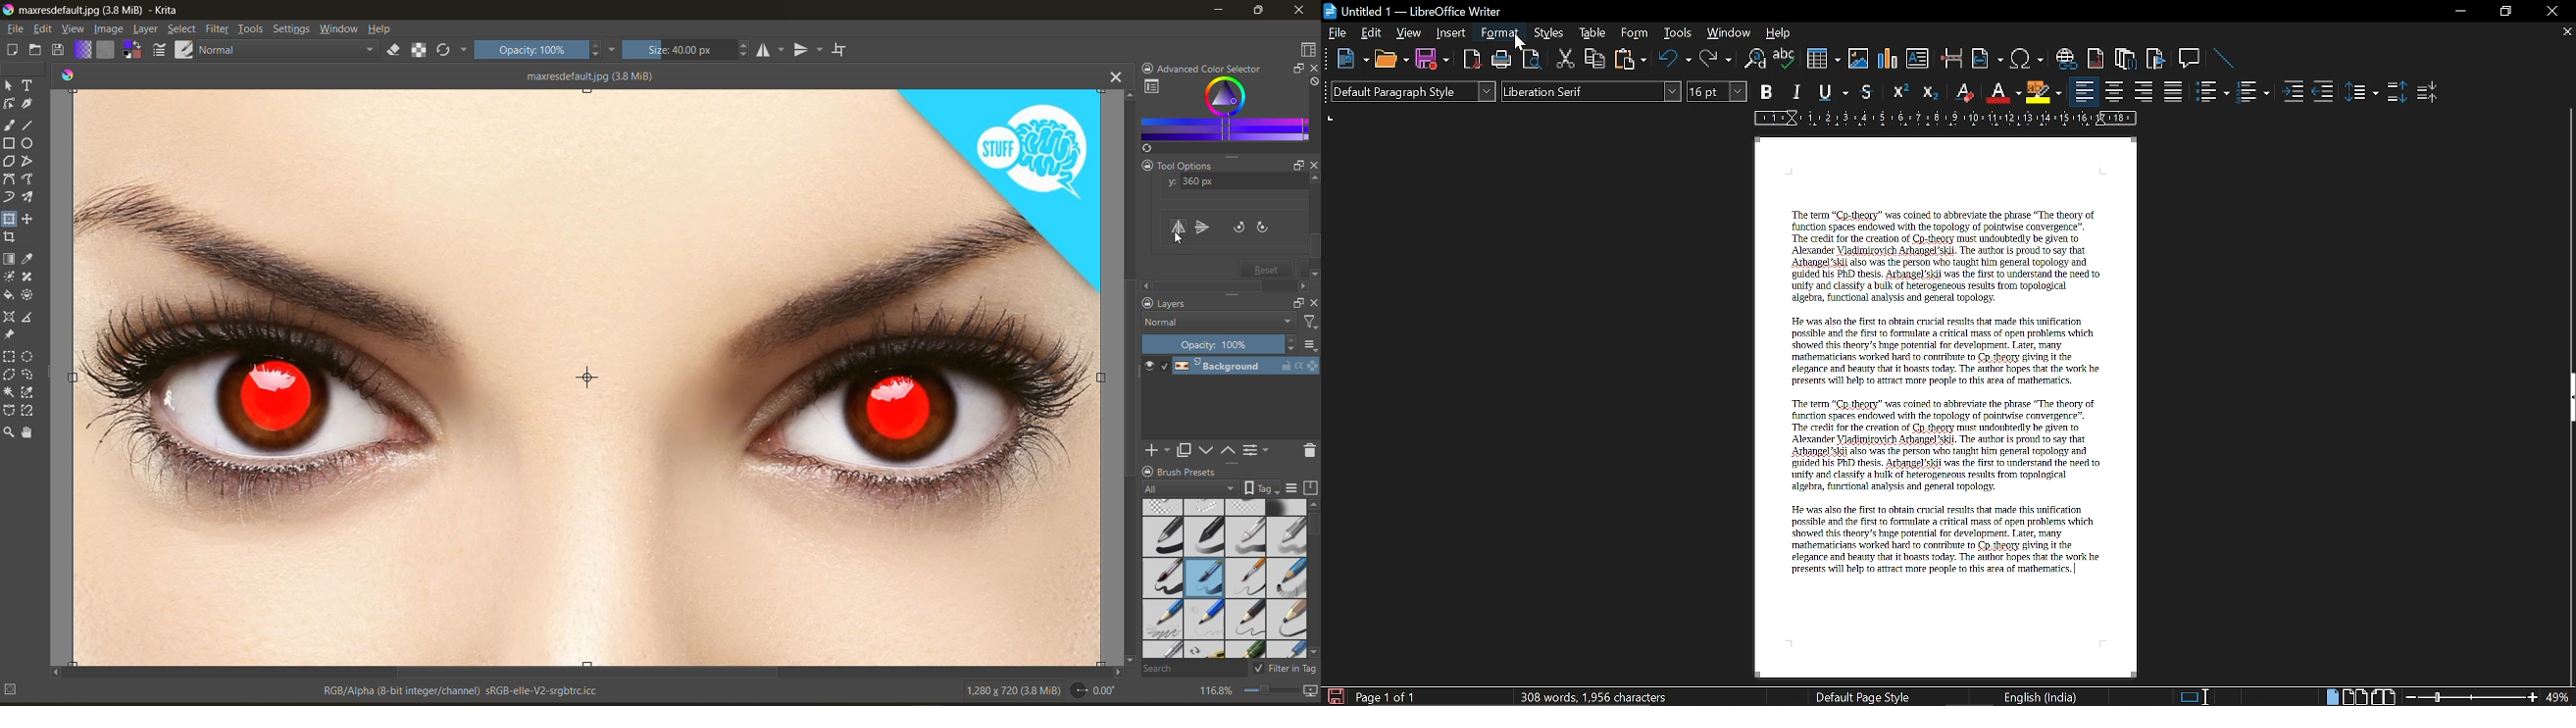  I want to click on Insert footnote, so click(2127, 60).